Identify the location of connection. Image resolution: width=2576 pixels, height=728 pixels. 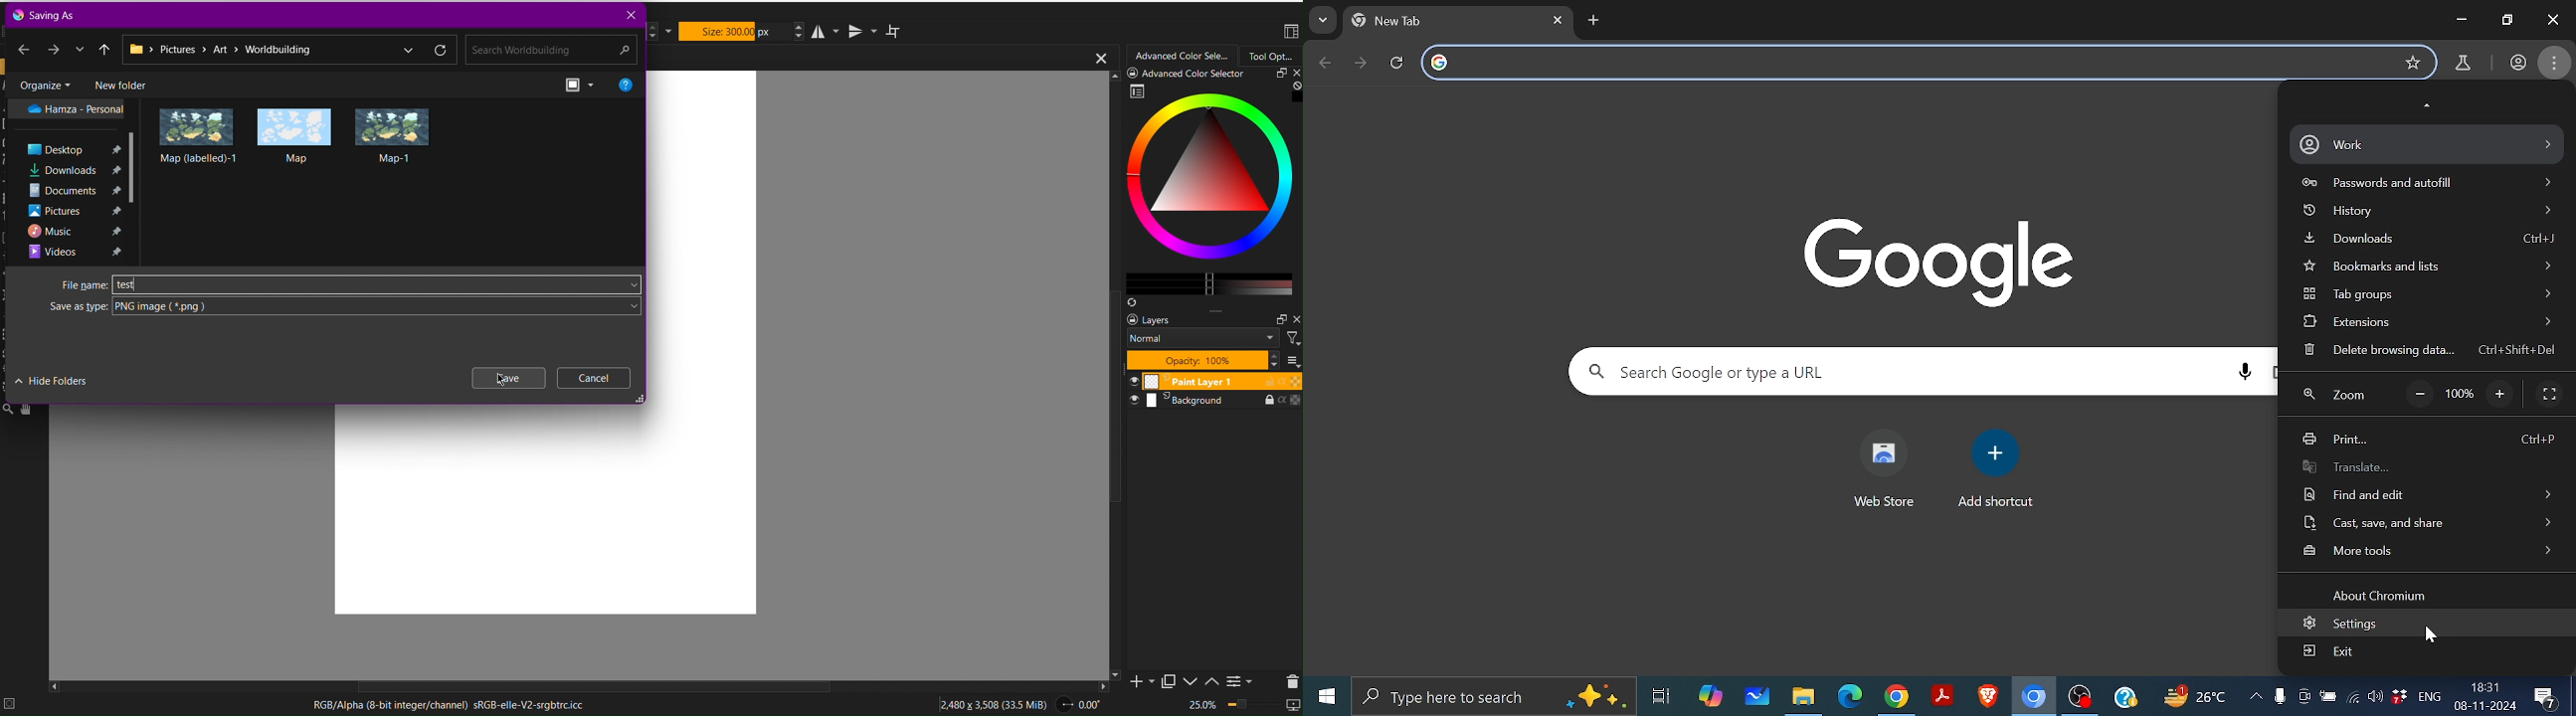
(2353, 700).